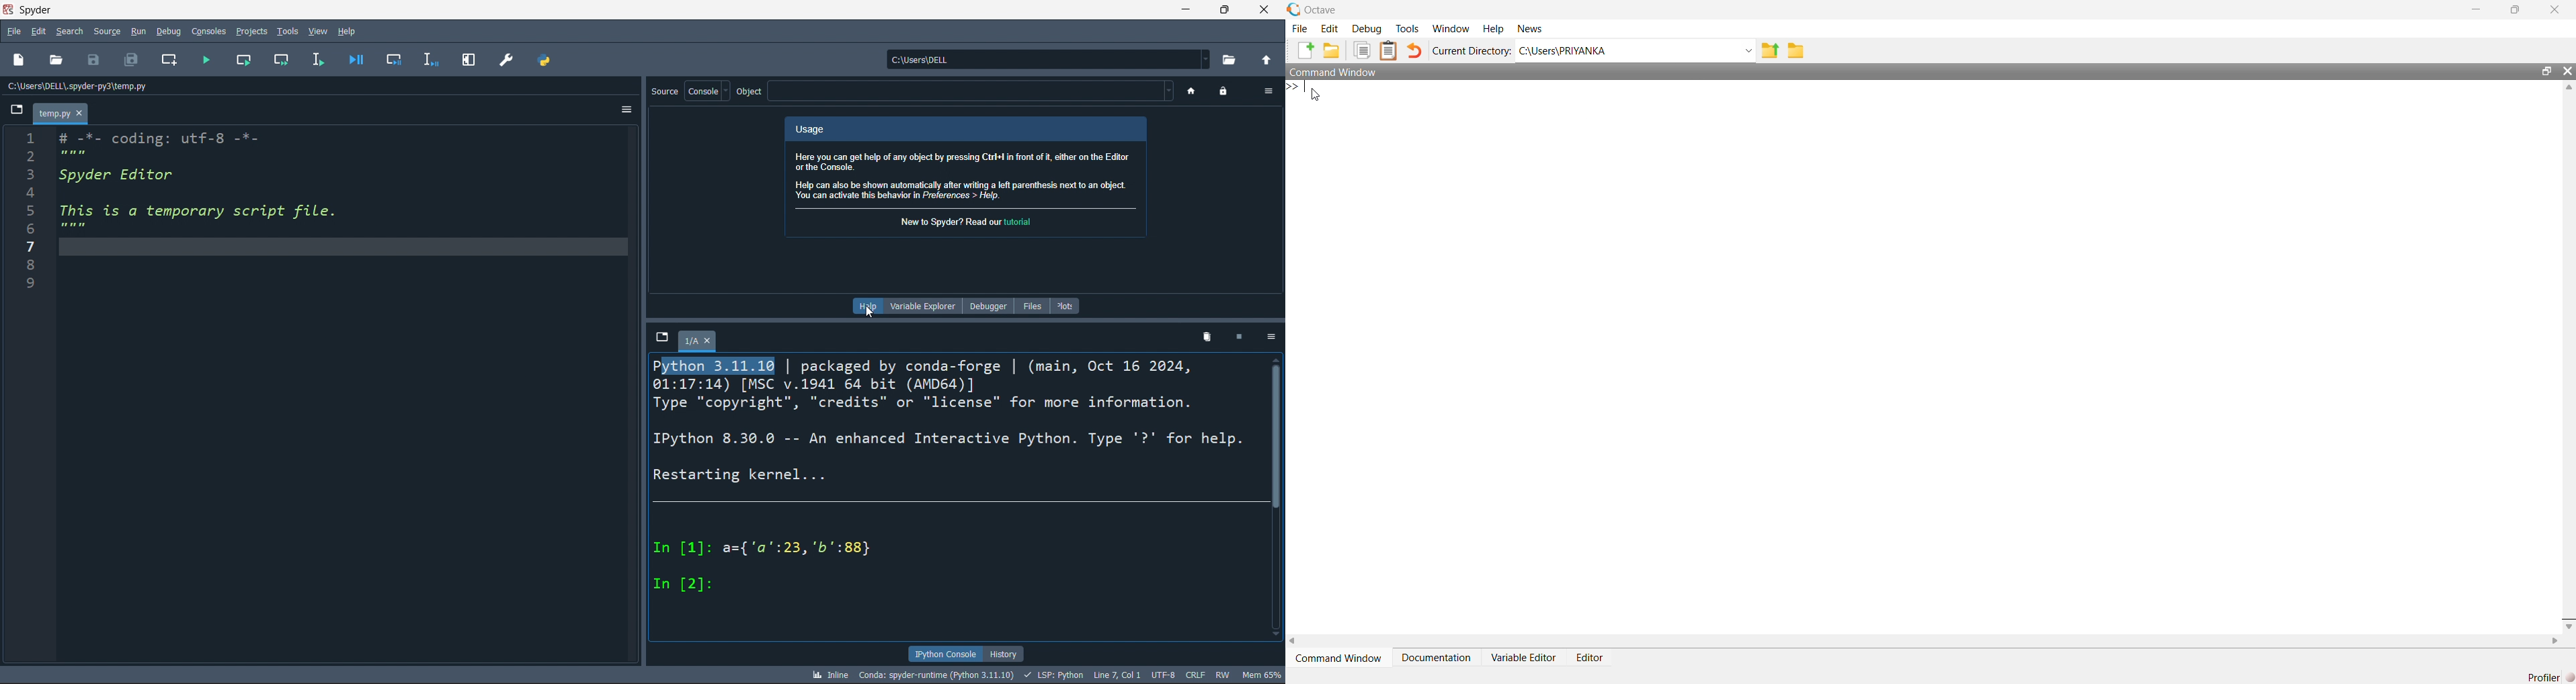 The image size is (2576, 700). What do you see at coordinates (355, 61) in the screenshot?
I see `debug file` at bounding box center [355, 61].